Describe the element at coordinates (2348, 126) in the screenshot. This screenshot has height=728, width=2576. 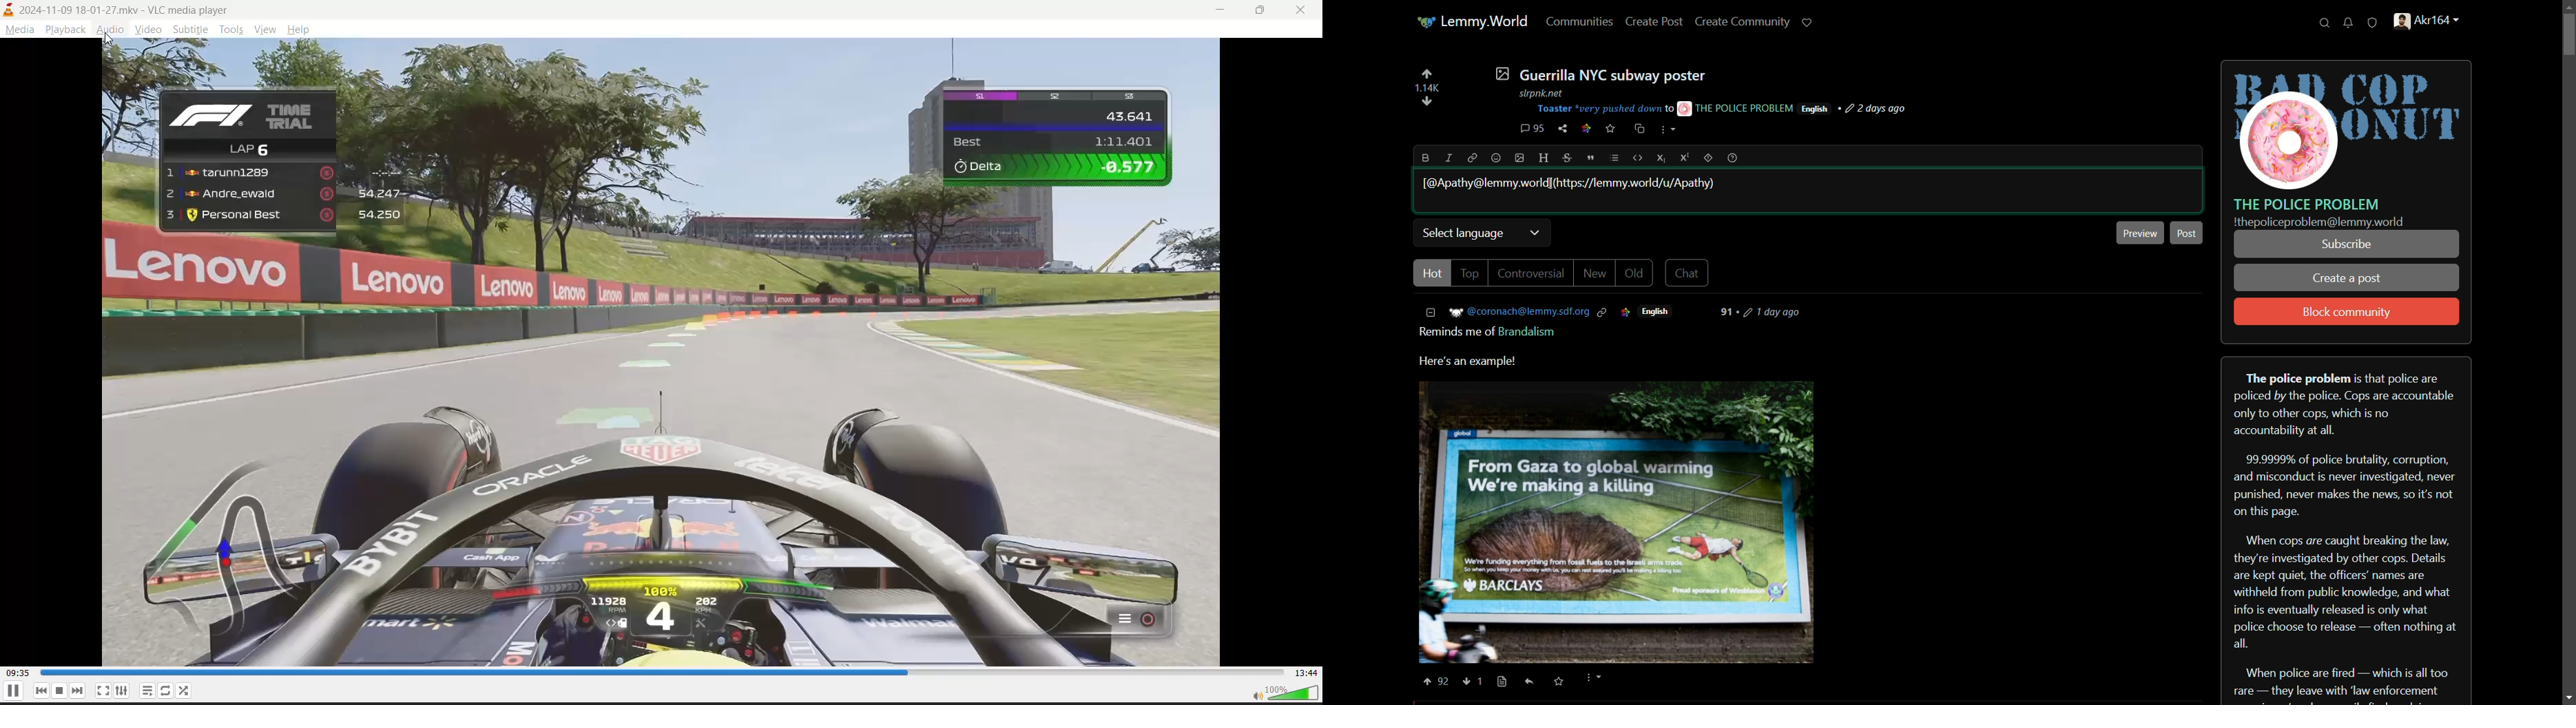
I see `server icon` at that location.